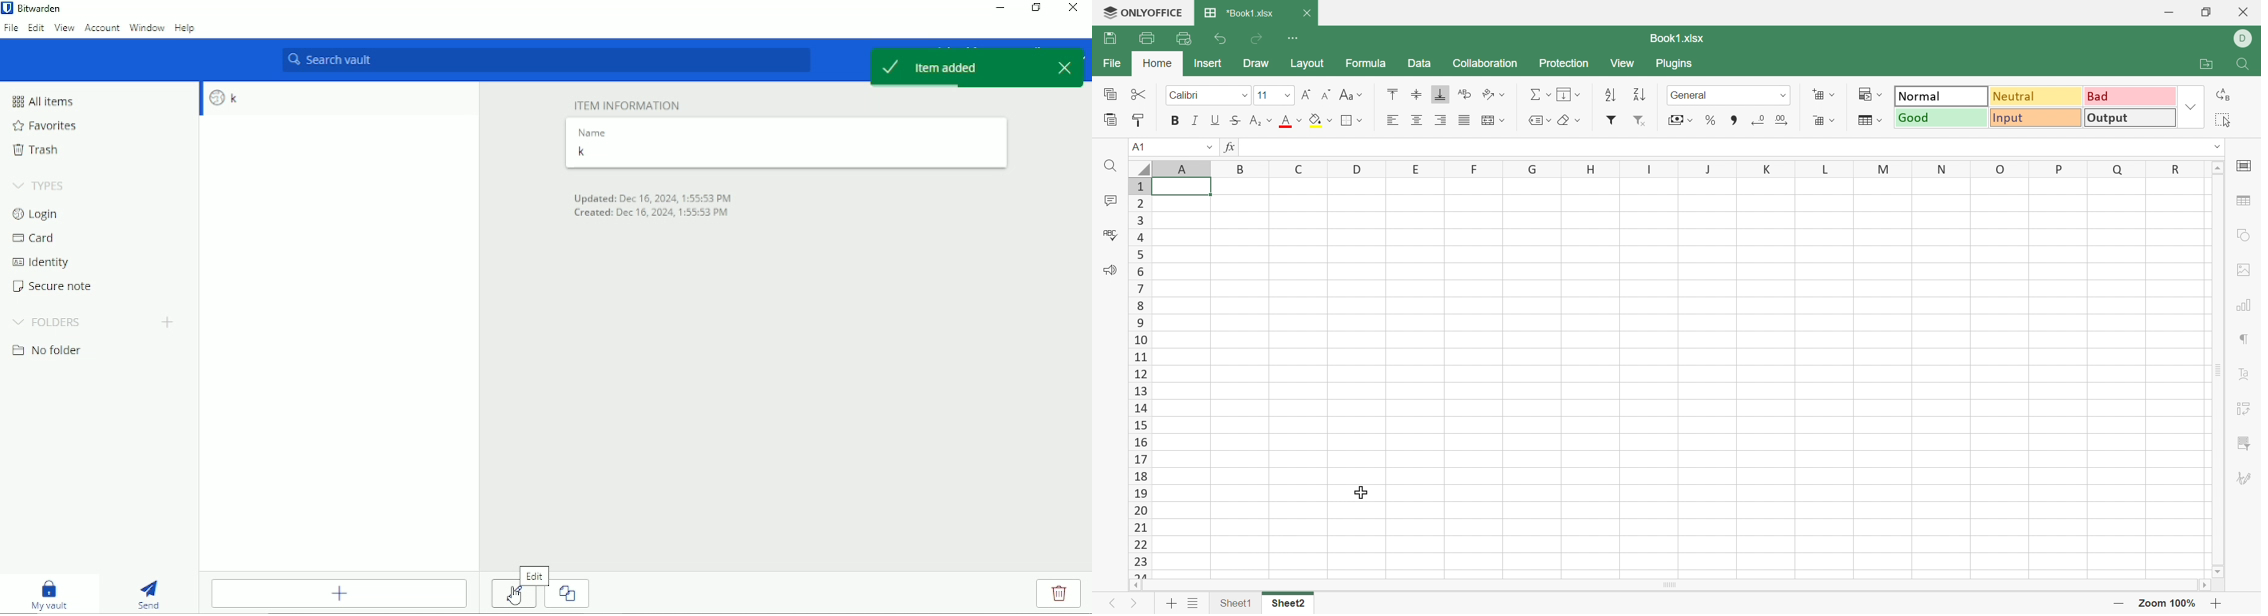 The width and height of the screenshot is (2268, 616). I want to click on Increment font size, so click(1306, 94).